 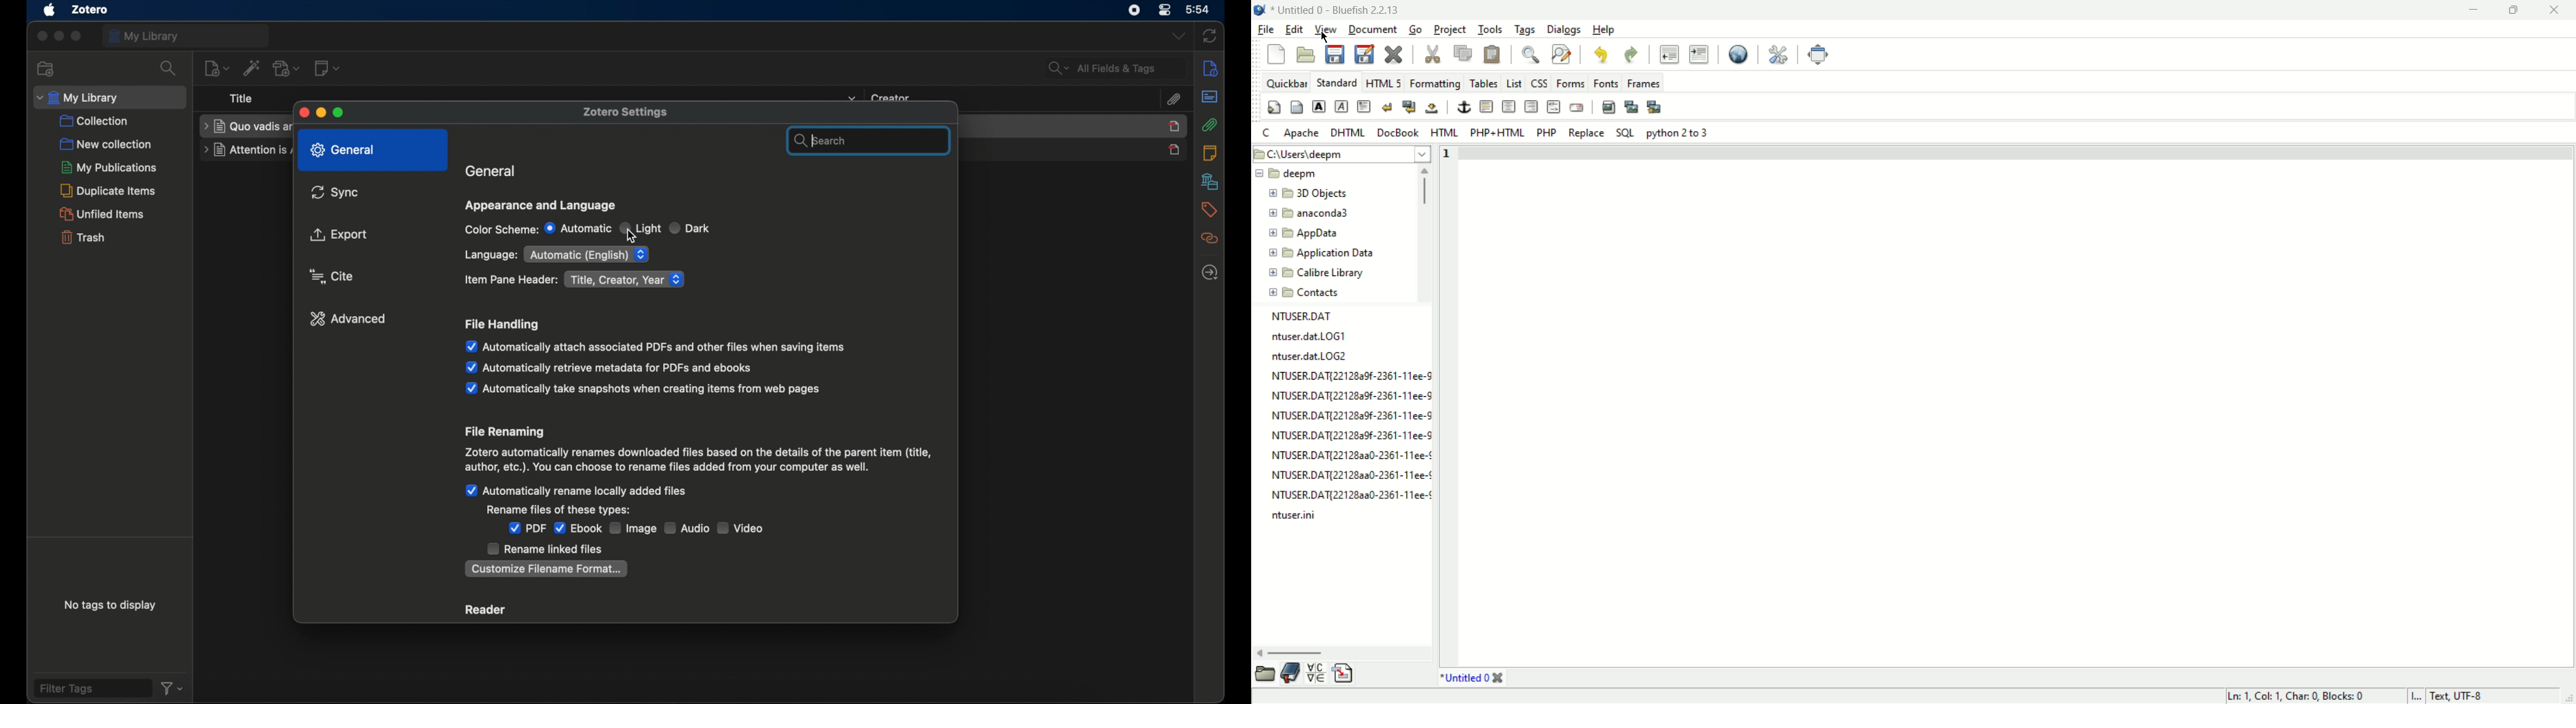 I want to click on close, so click(x=40, y=35).